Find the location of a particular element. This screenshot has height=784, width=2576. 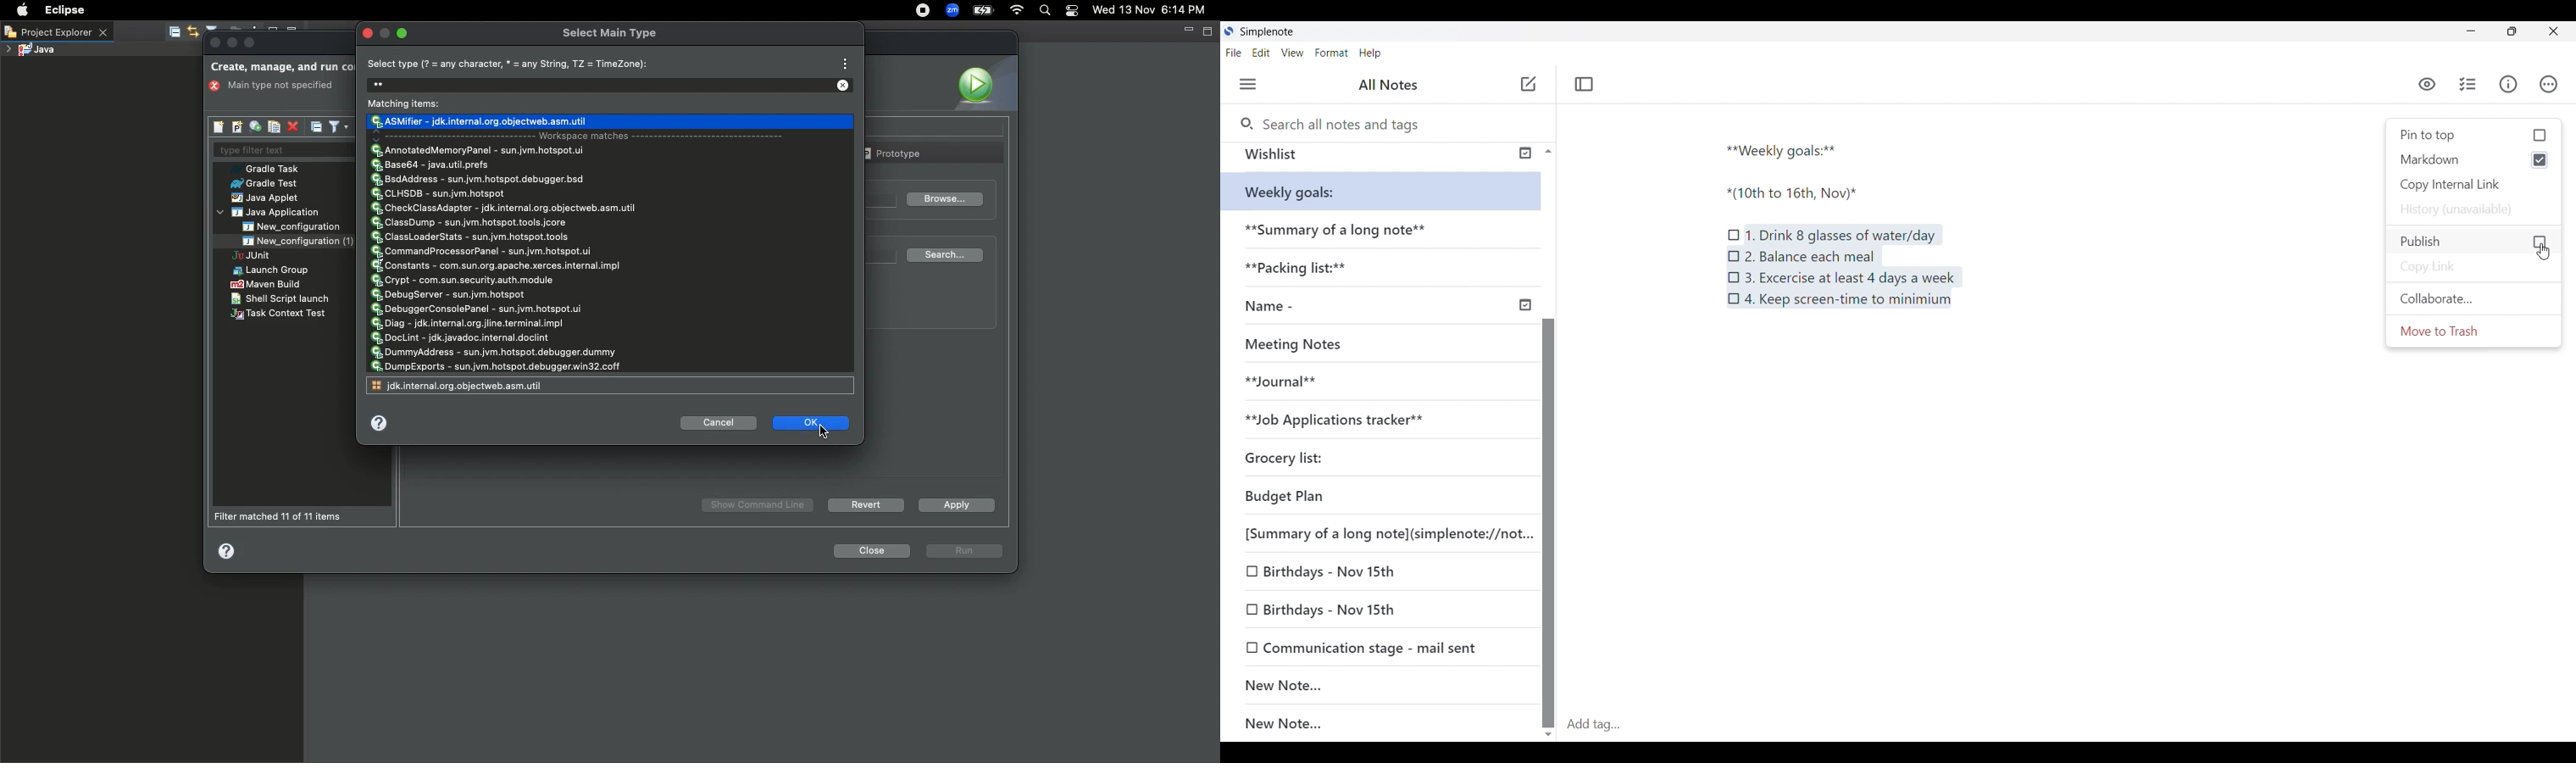

History (unavailable) is located at coordinates (2461, 211).